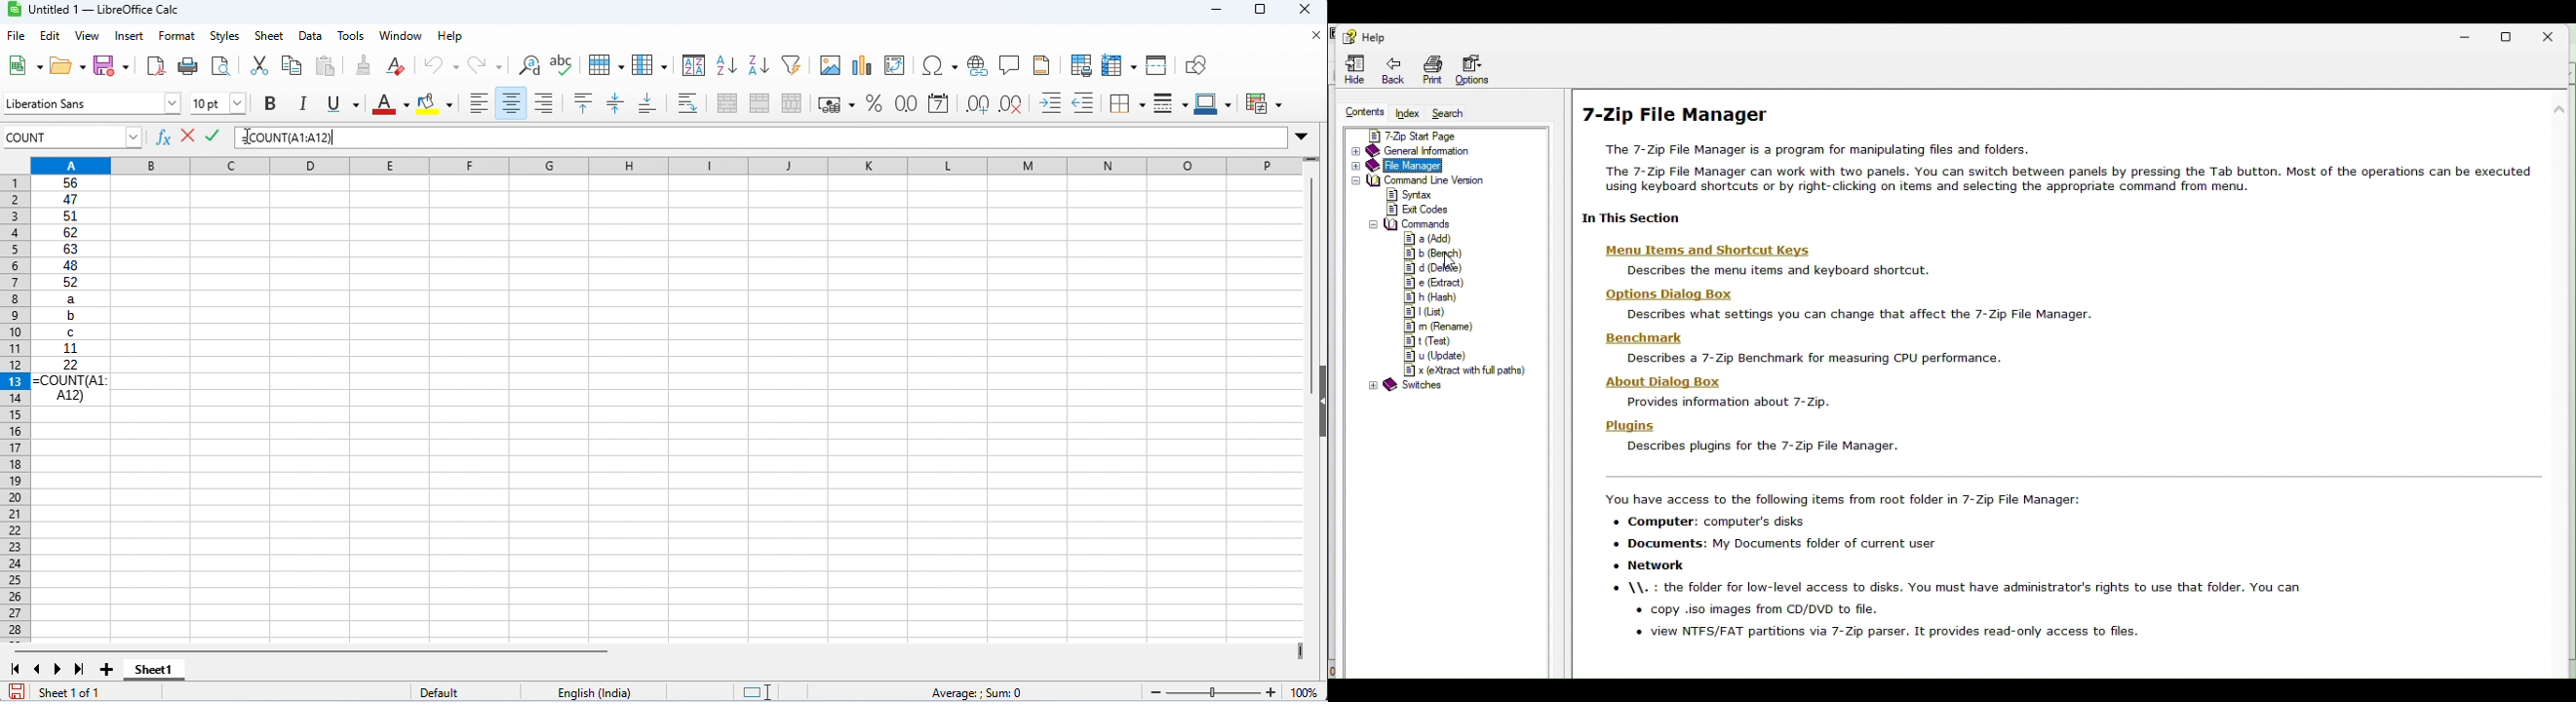 The image size is (2576, 728). I want to click on format as number, so click(905, 103).